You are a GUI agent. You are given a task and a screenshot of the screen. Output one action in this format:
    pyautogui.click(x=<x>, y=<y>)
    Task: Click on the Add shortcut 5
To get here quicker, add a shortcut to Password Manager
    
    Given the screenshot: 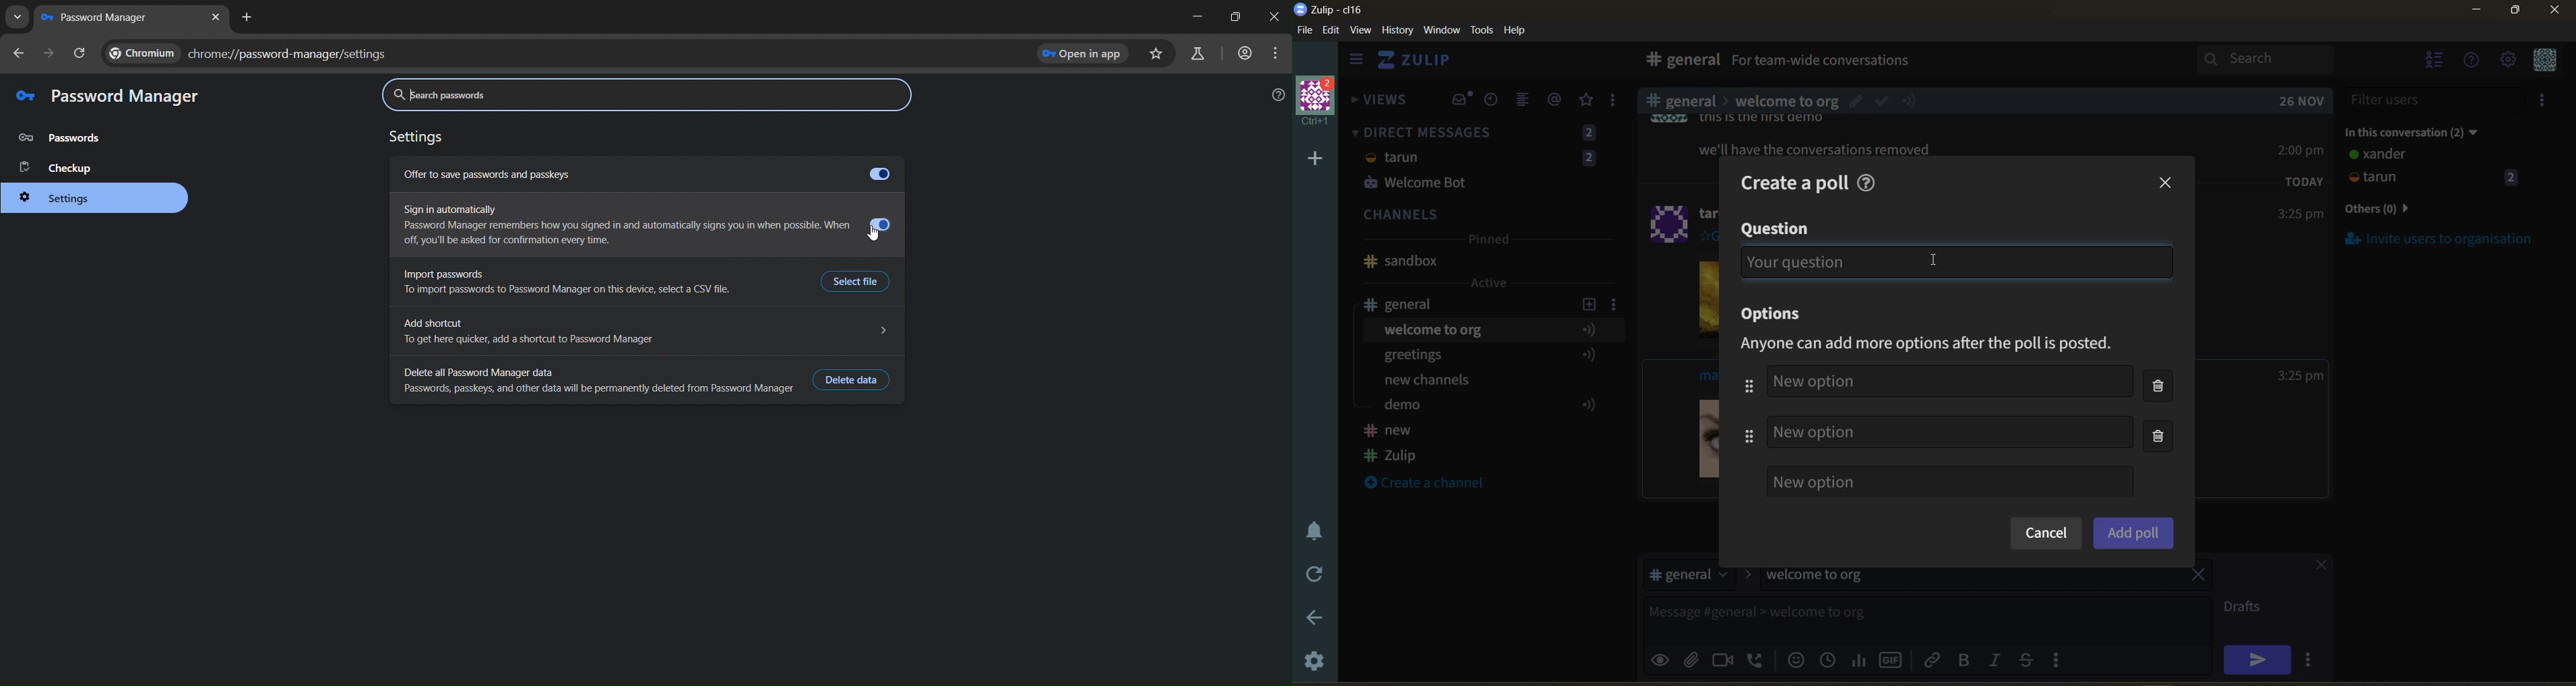 What is the action you would take?
    pyautogui.click(x=645, y=332)
    